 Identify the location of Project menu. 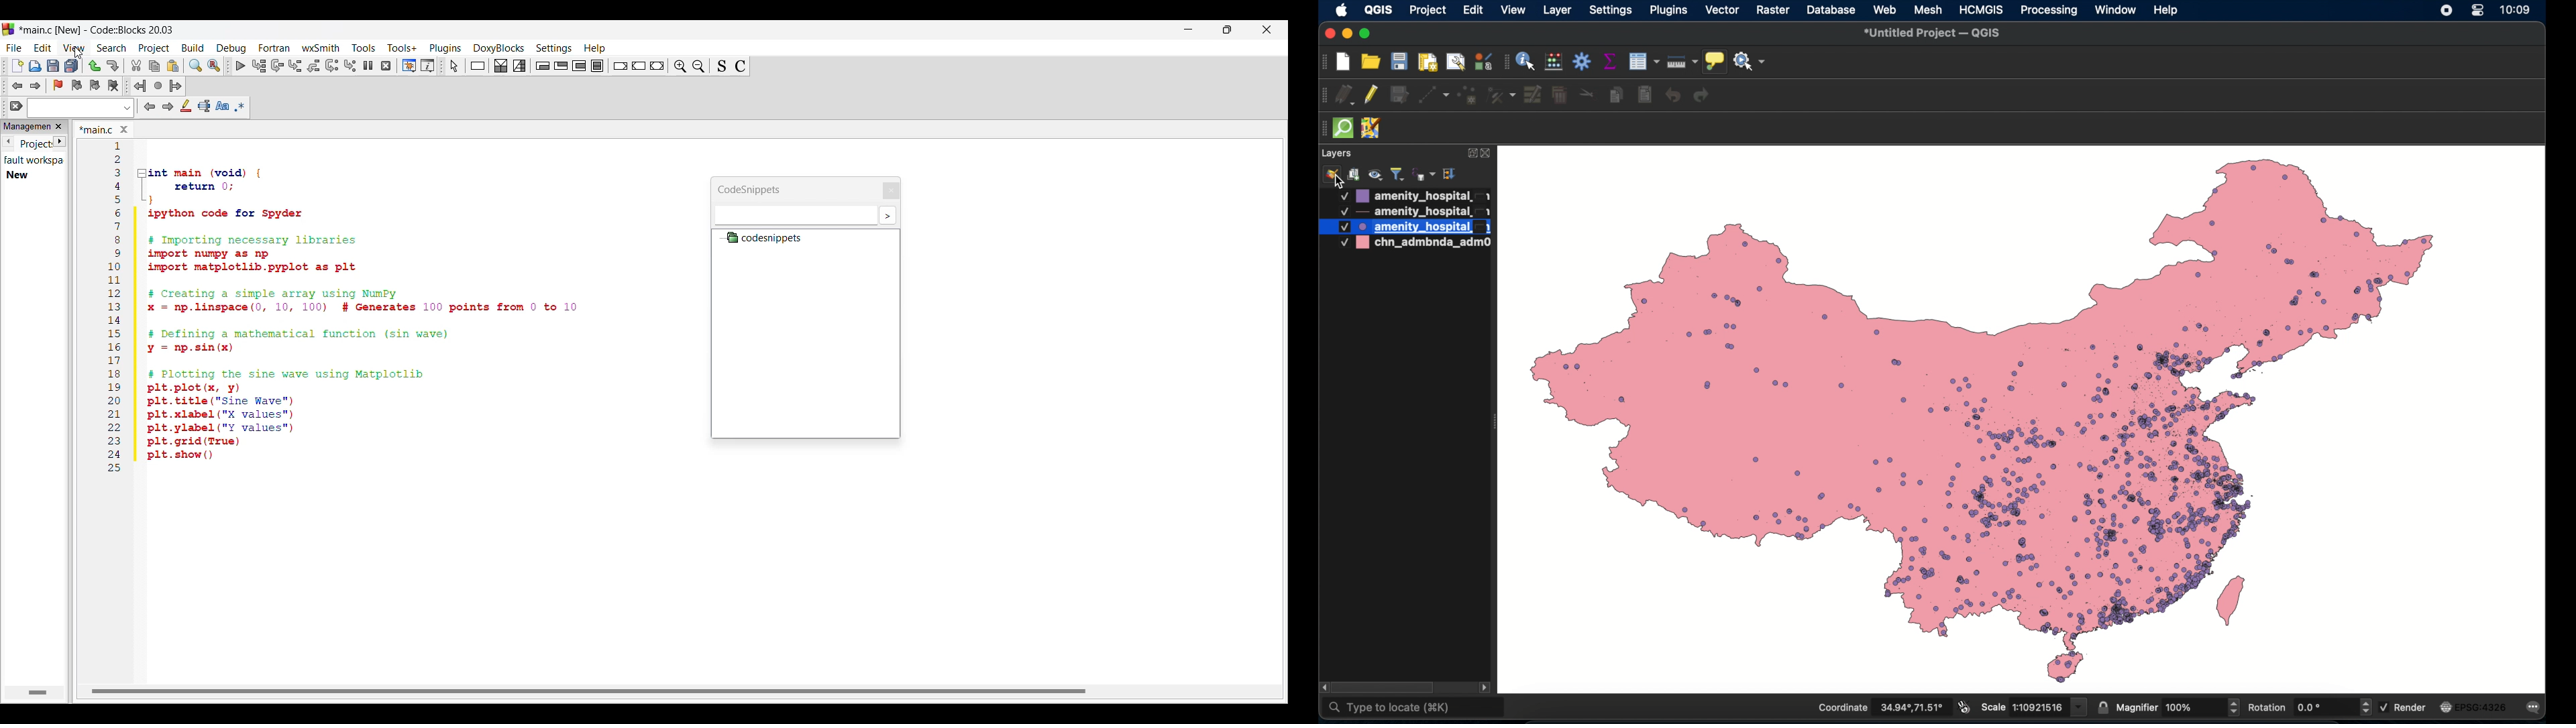
(154, 48).